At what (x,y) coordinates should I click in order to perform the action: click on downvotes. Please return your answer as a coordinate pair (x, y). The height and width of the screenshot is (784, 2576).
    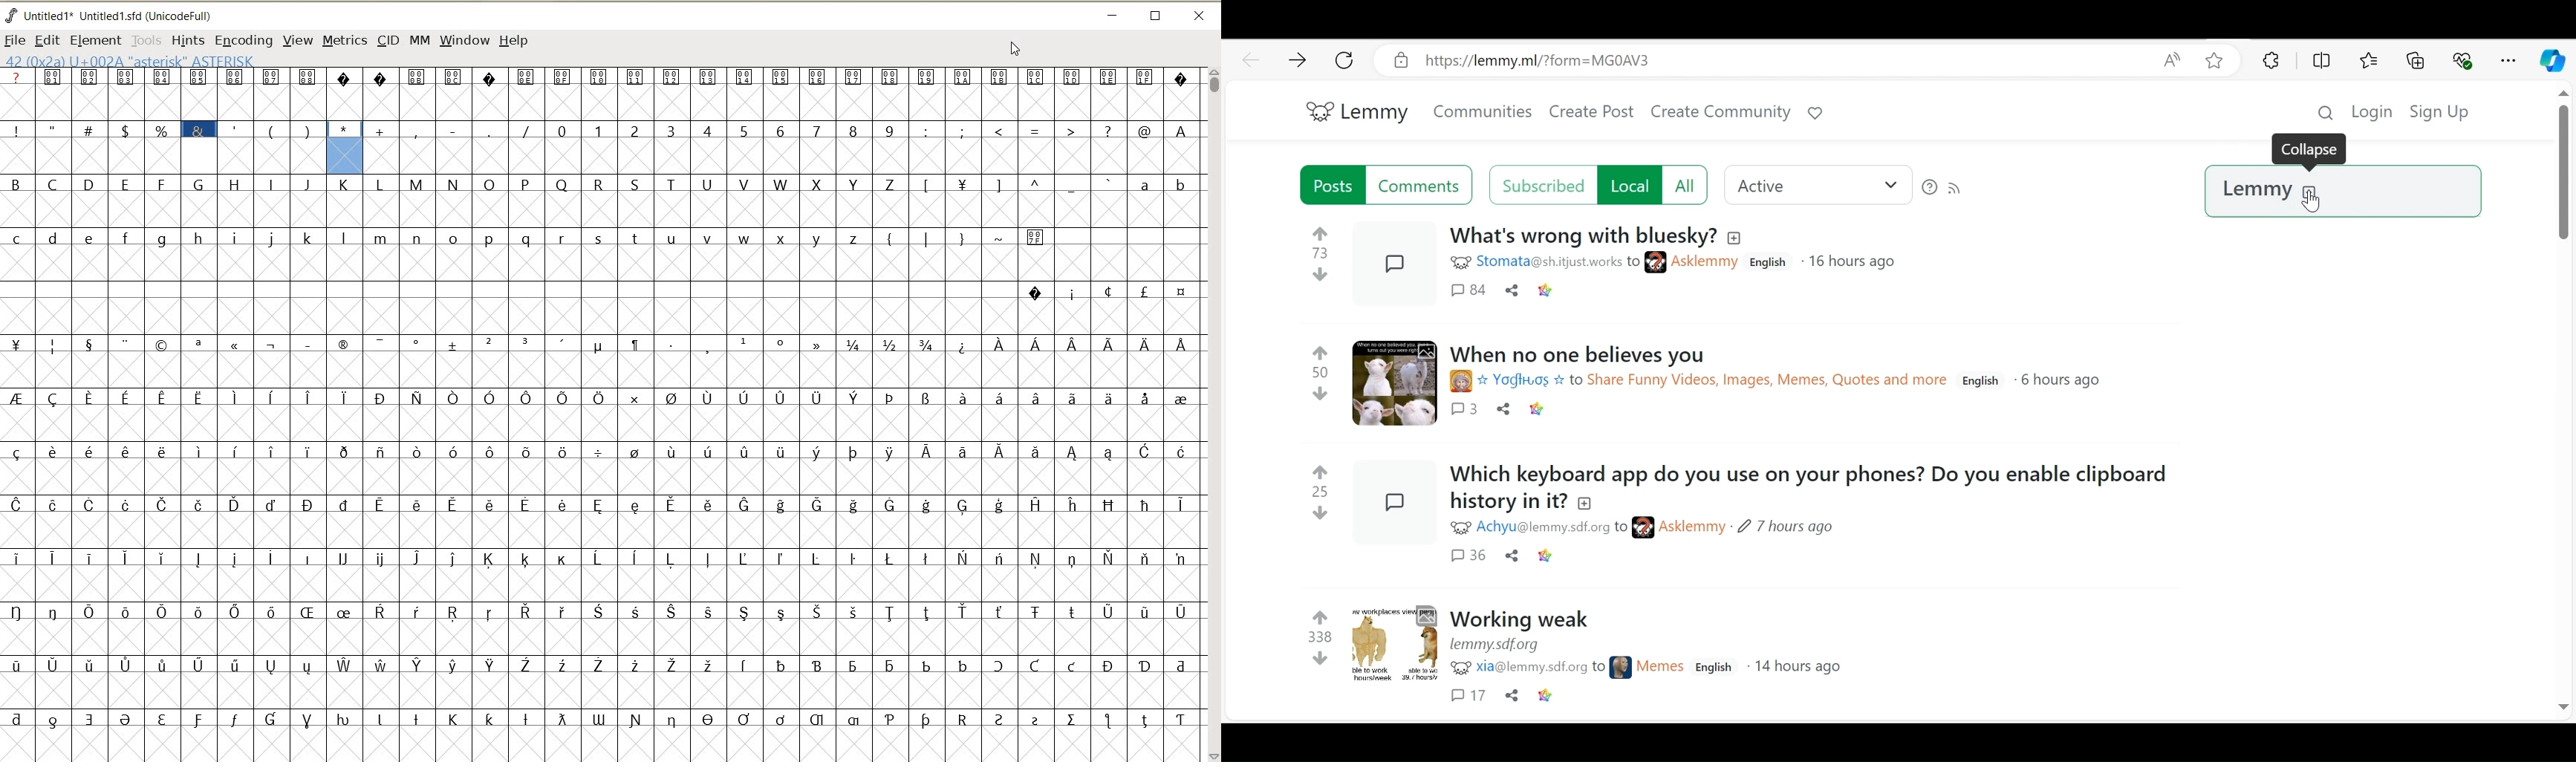
    Looking at the image, I should click on (1323, 392).